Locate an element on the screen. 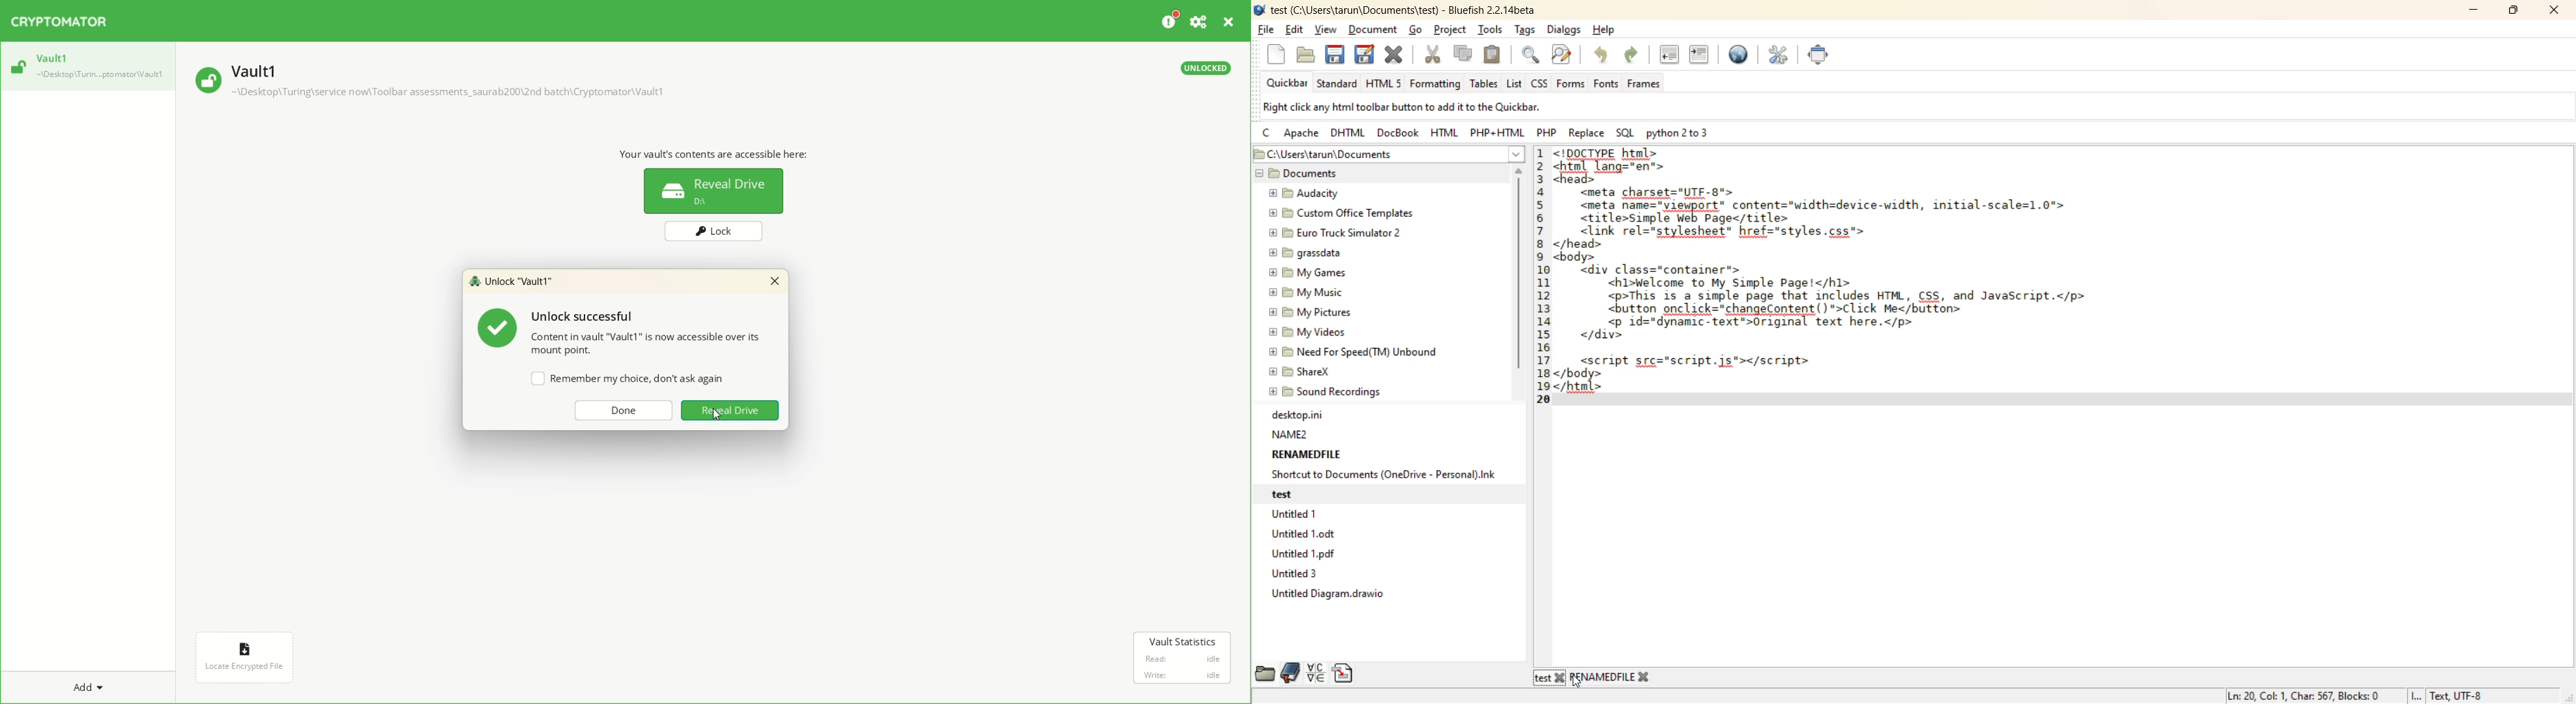 Image resolution: width=2576 pixels, height=728 pixels.  is located at coordinates (1562, 678).